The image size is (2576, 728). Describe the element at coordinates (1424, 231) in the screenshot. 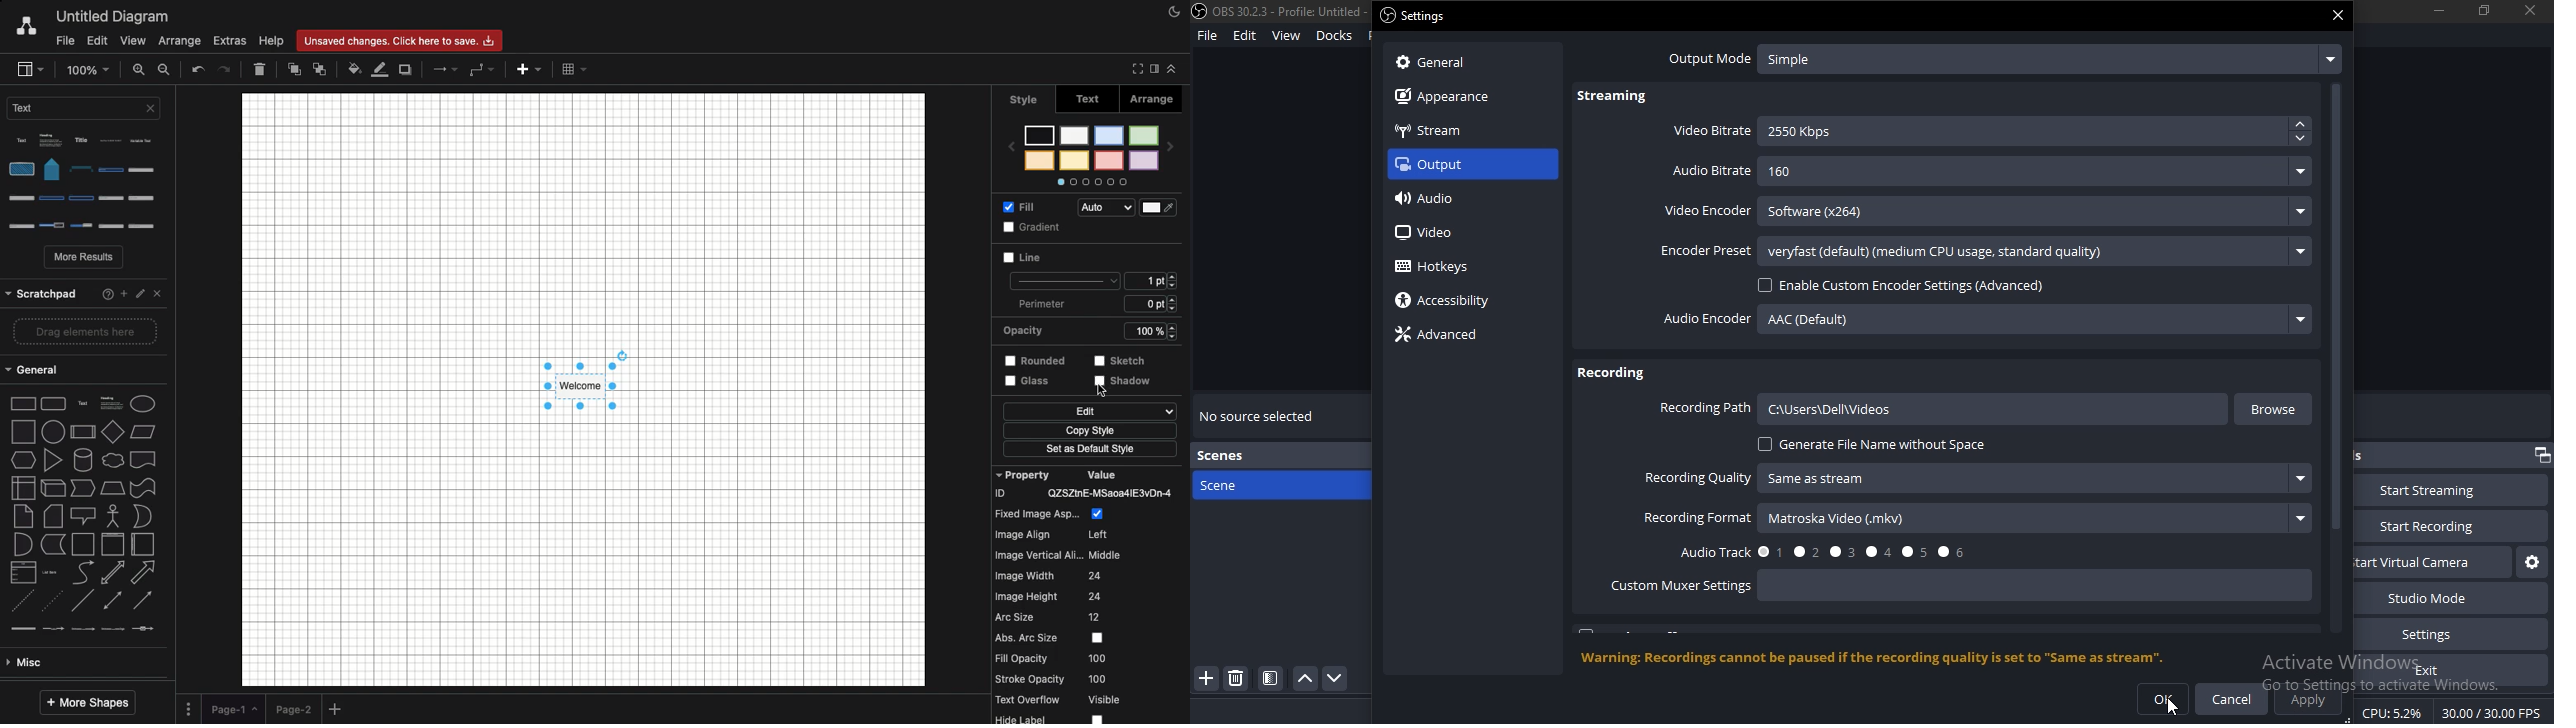

I see `video` at that location.